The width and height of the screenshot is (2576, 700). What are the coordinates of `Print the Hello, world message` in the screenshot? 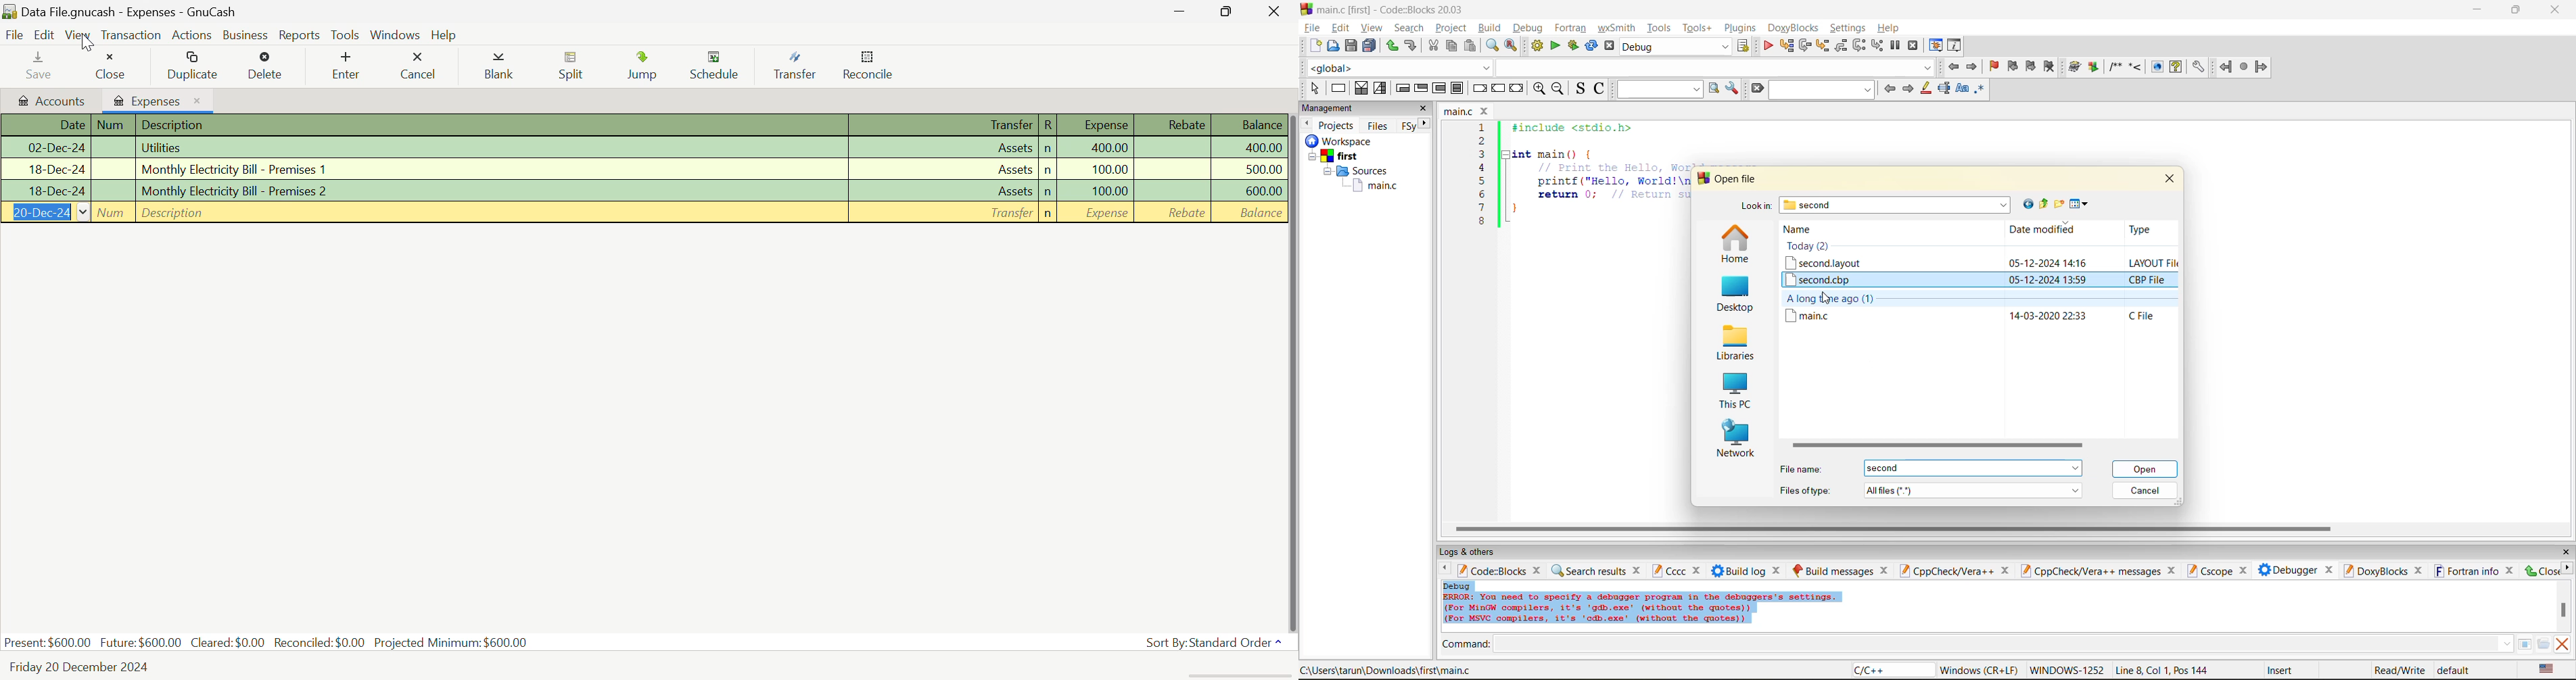 It's located at (1614, 167).